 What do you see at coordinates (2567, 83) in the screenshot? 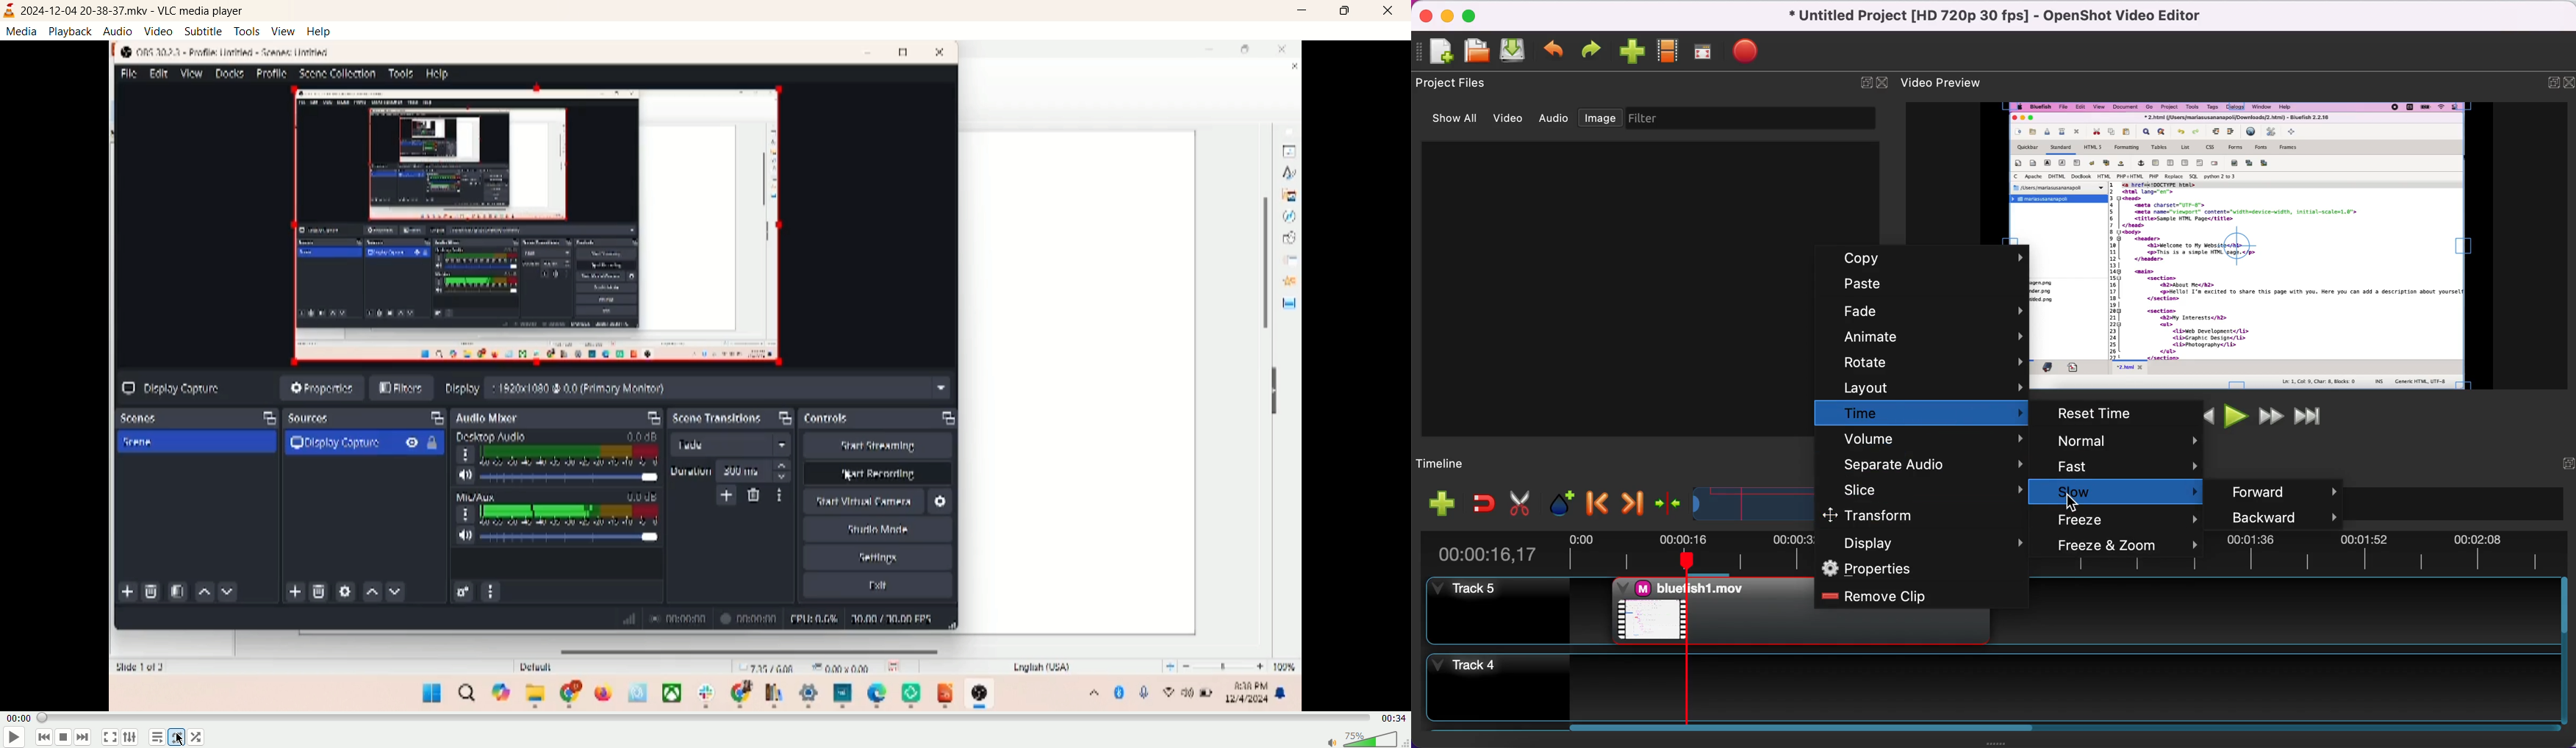
I see `close` at bounding box center [2567, 83].